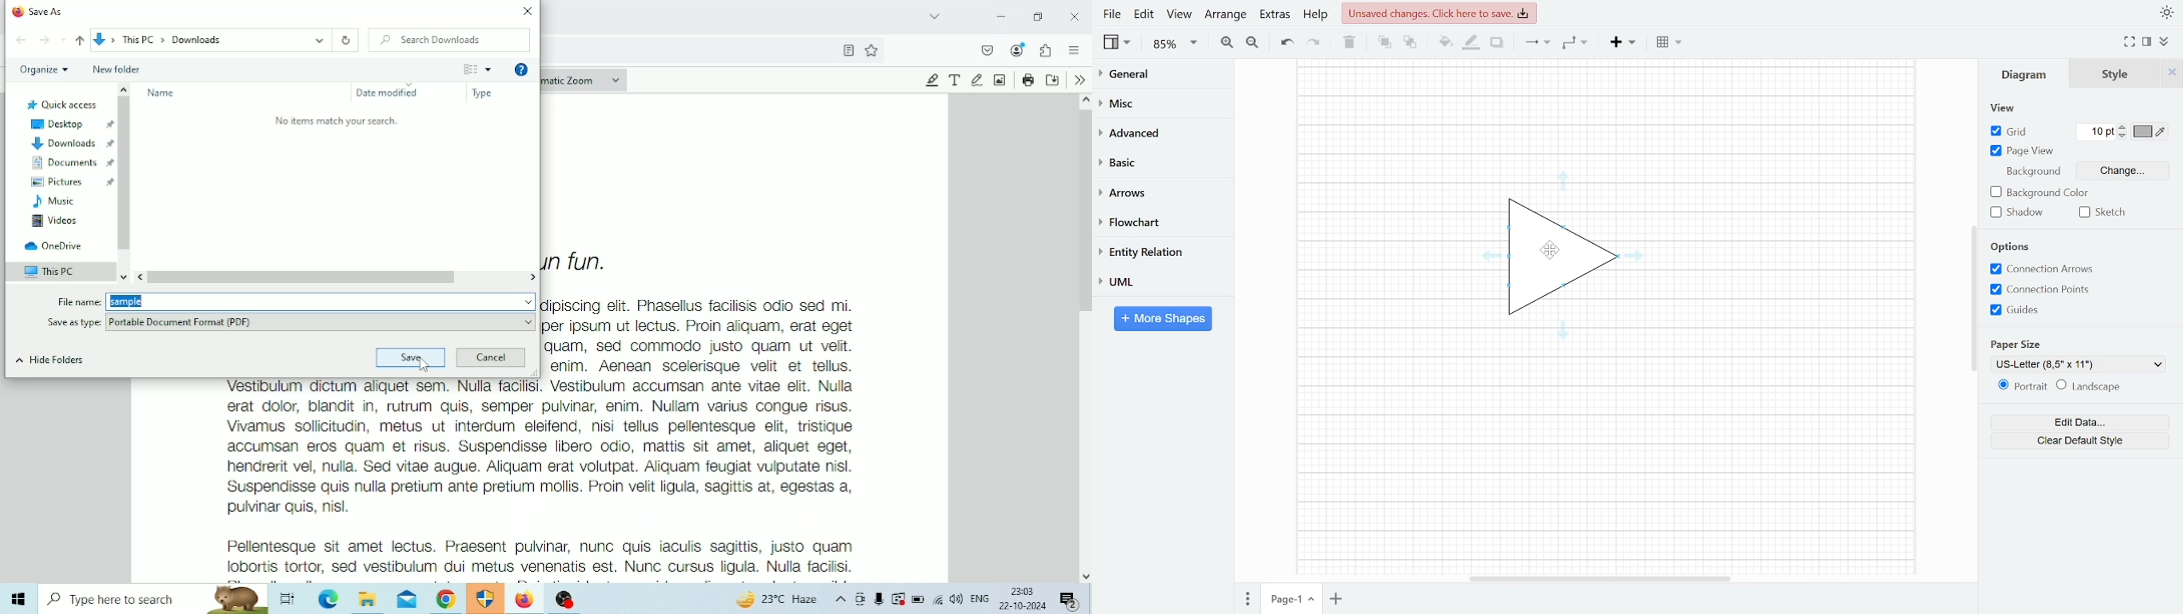  I want to click on Meet Now, so click(860, 599).